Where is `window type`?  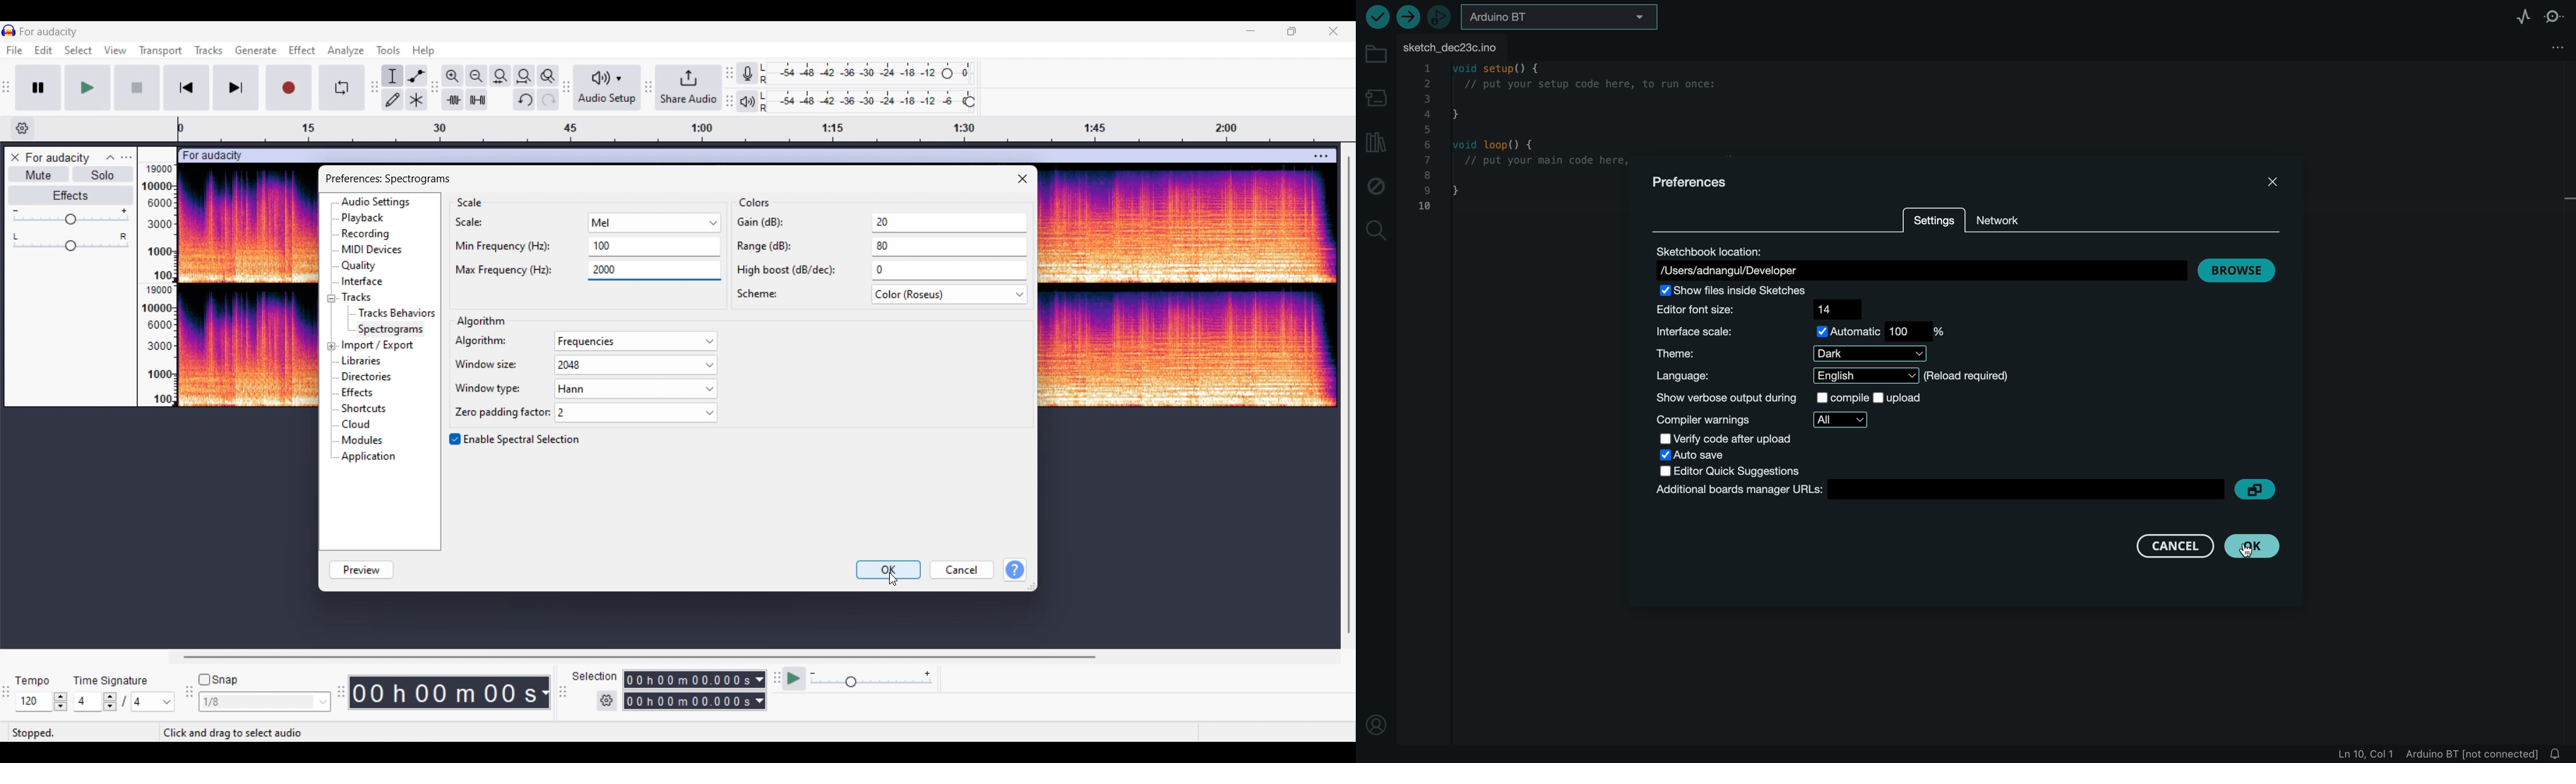 window type is located at coordinates (583, 390).